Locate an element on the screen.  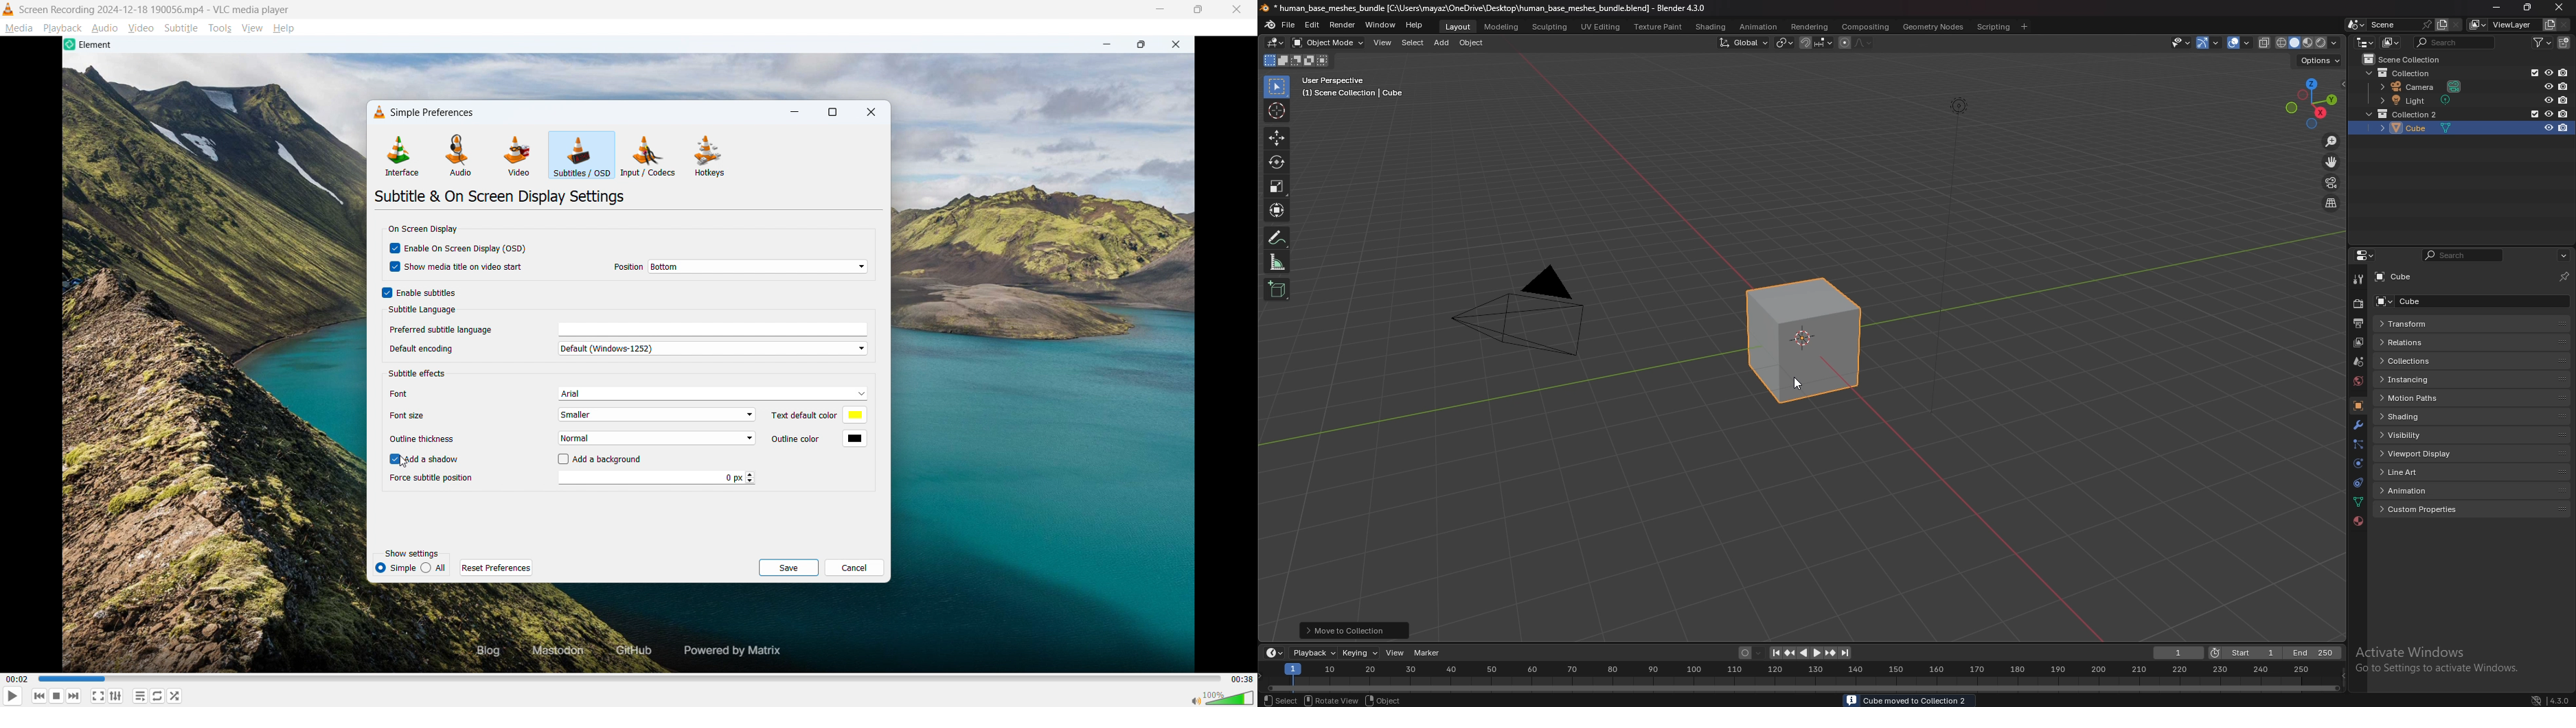
Close  is located at coordinates (1237, 9).